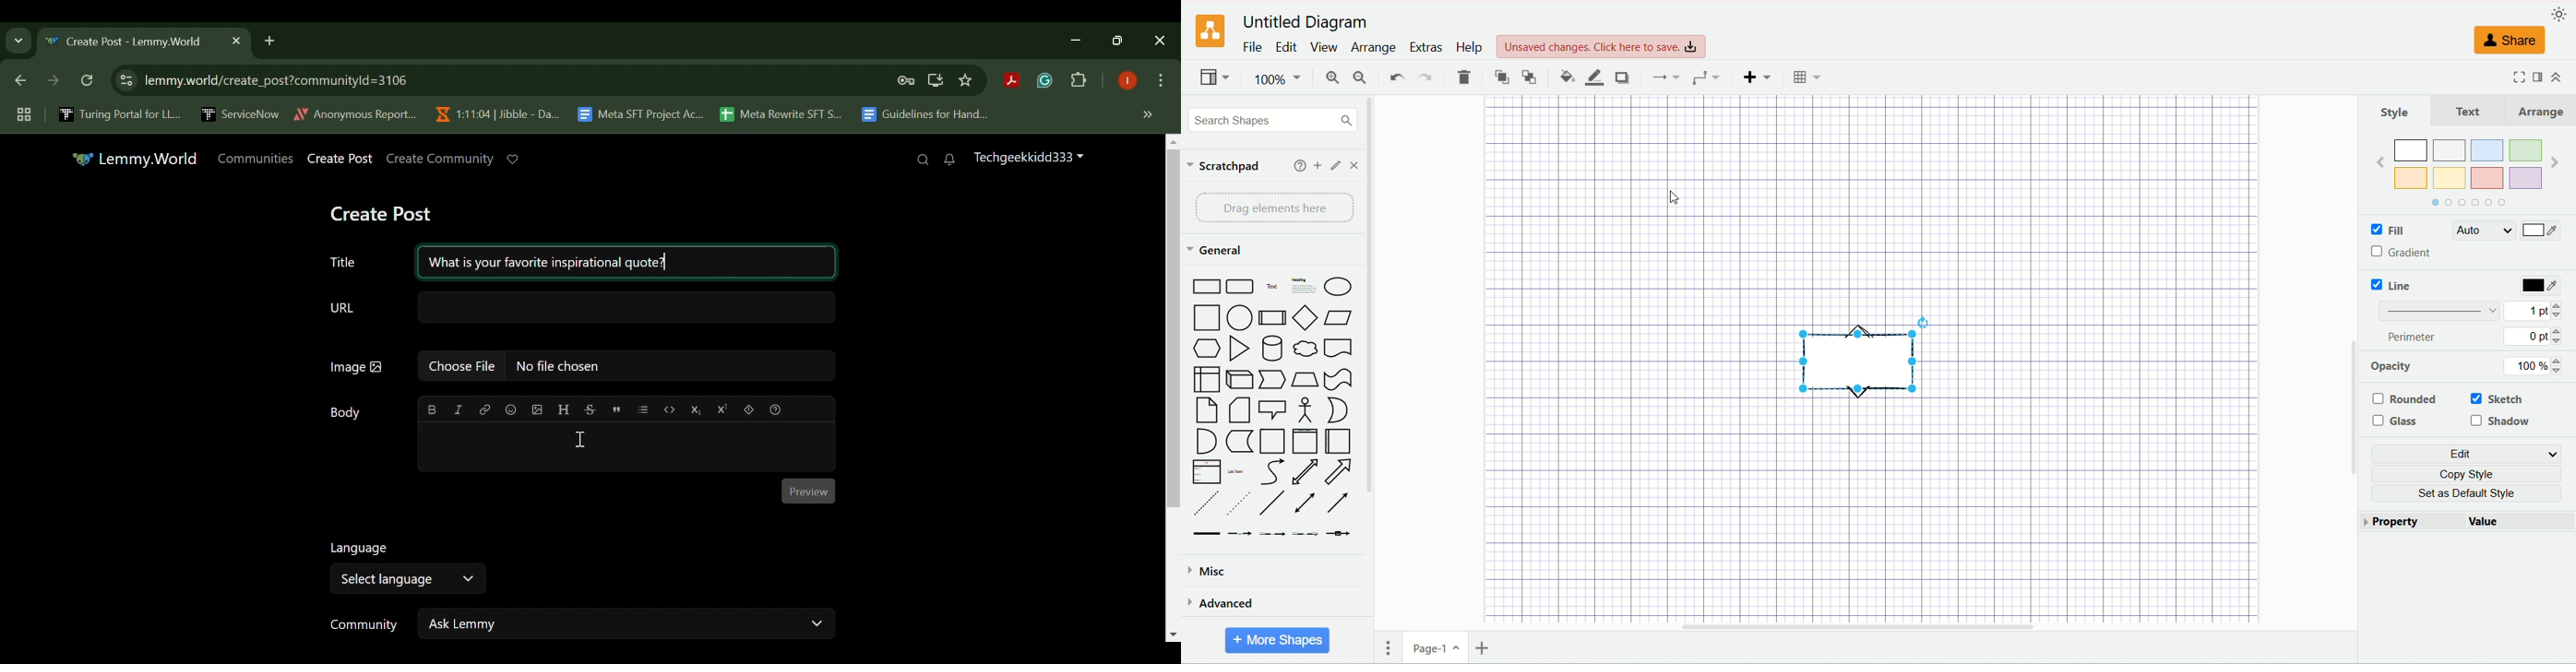  What do you see at coordinates (1161, 41) in the screenshot?
I see `Close Window` at bounding box center [1161, 41].